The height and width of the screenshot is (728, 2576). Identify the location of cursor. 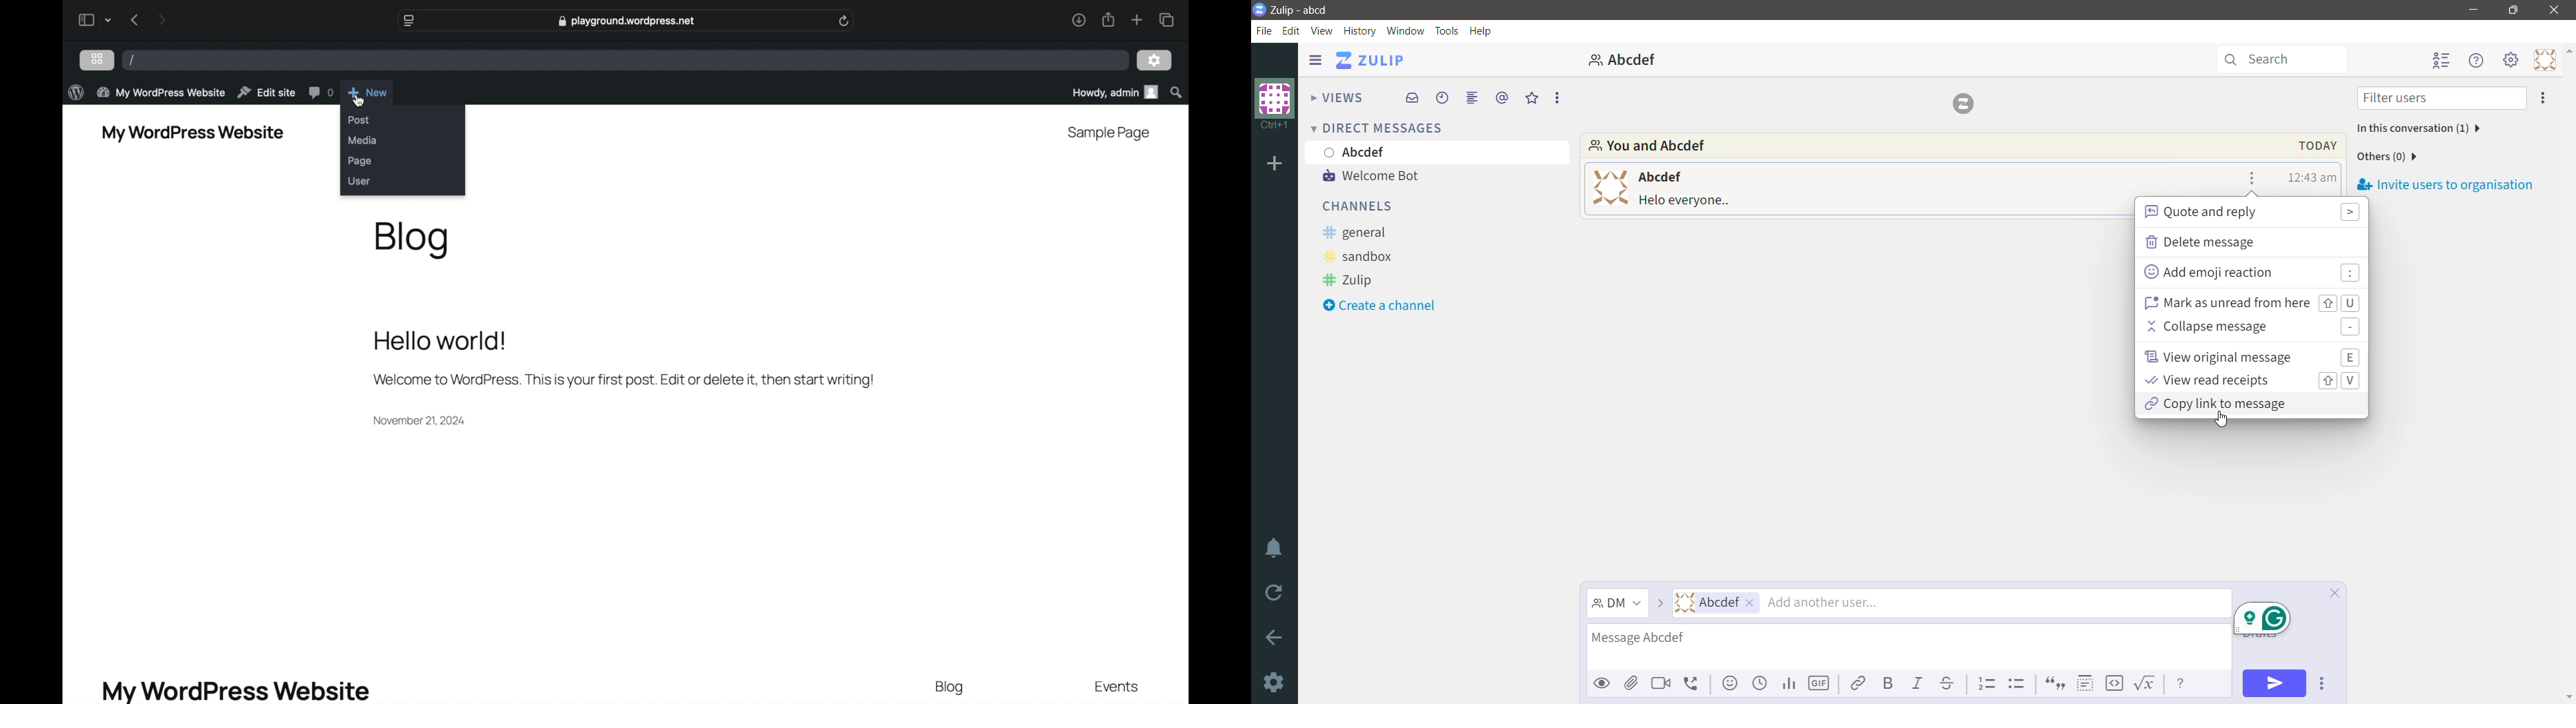
(359, 100).